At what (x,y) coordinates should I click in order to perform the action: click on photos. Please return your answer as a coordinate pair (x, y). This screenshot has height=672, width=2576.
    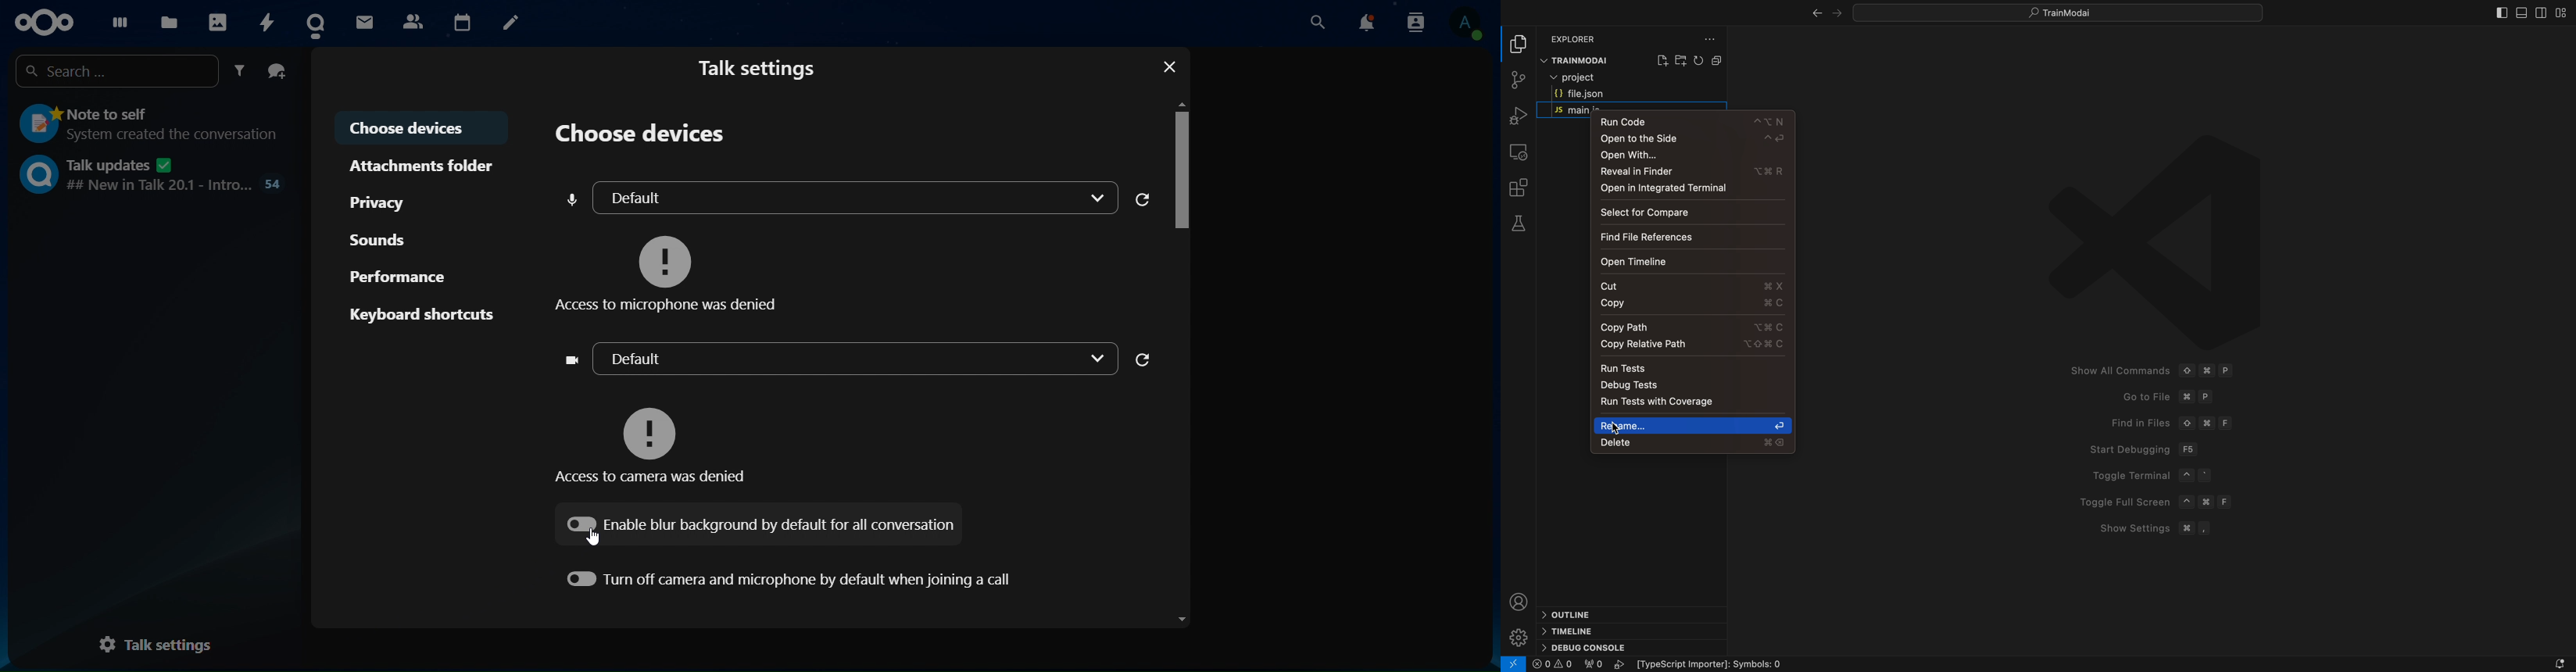
    Looking at the image, I should click on (220, 20).